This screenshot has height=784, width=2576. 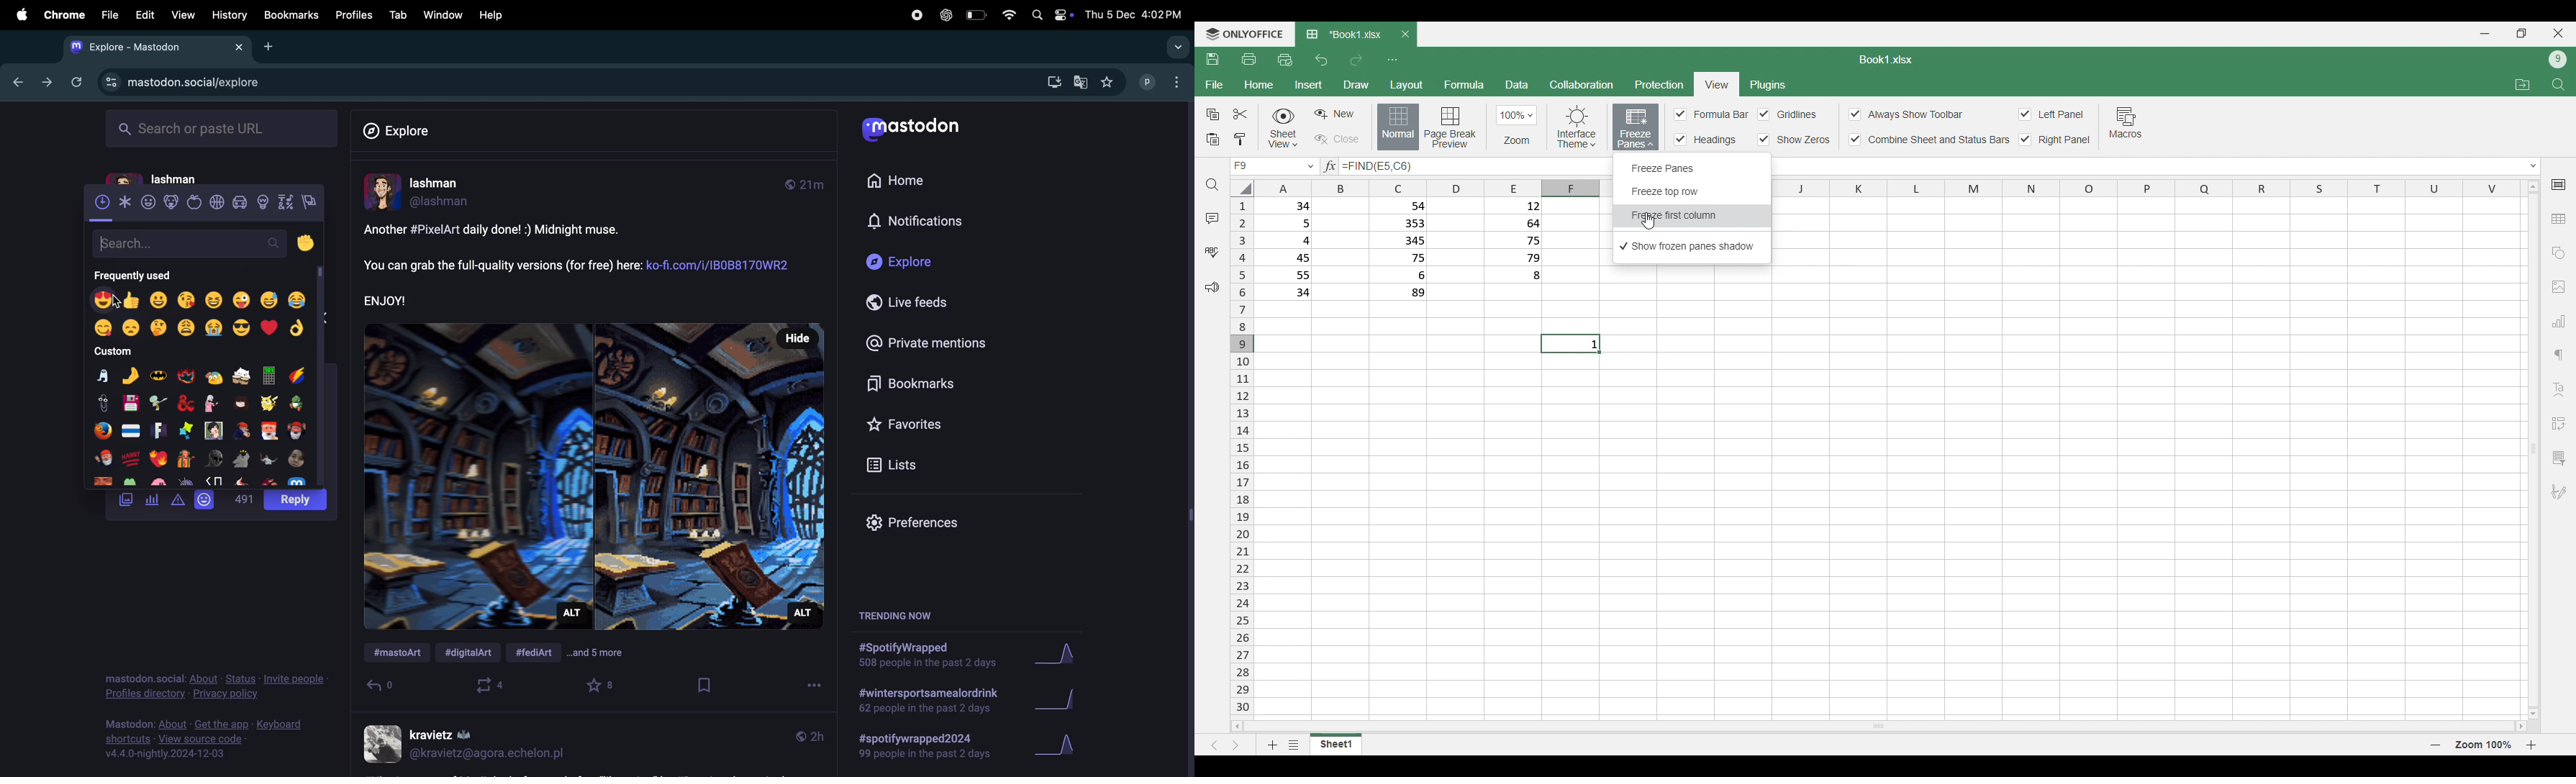 What do you see at coordinates (807, 736) in the screenshot?
I see `time line` at bounding box center [807, 736].